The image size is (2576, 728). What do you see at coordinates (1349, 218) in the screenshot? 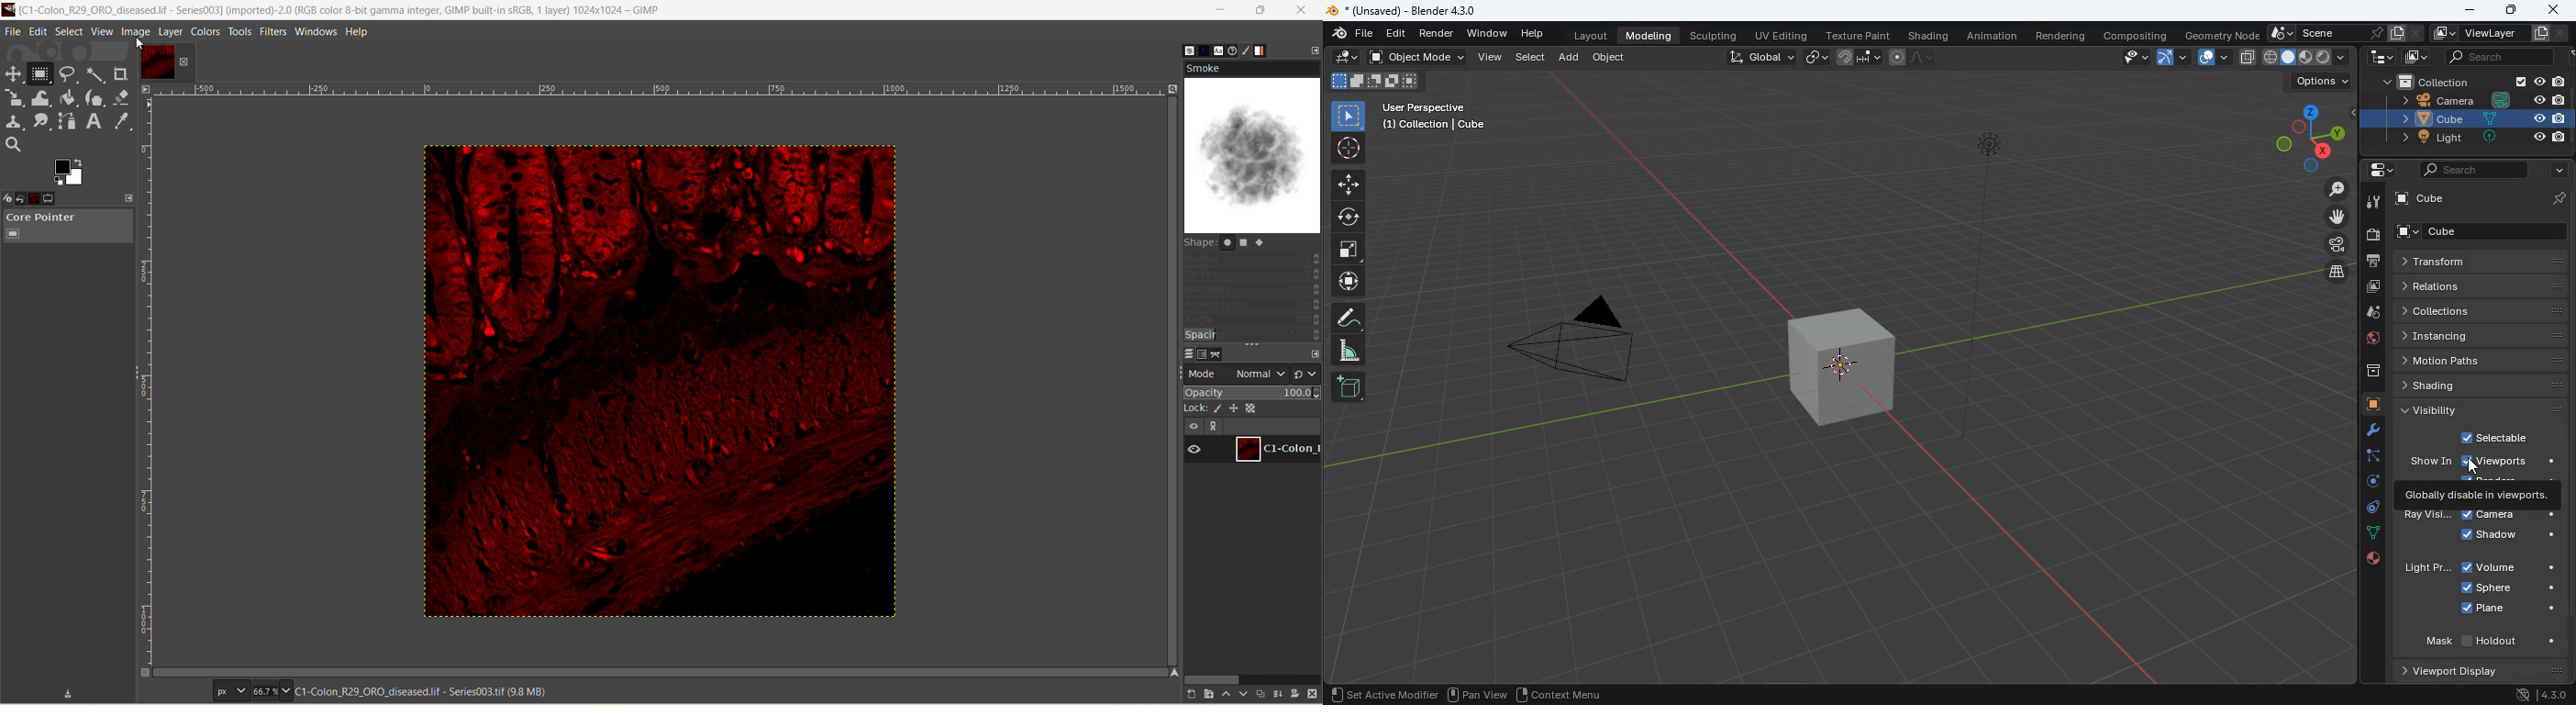
I see `twist` at bounding box center [1349, 218].